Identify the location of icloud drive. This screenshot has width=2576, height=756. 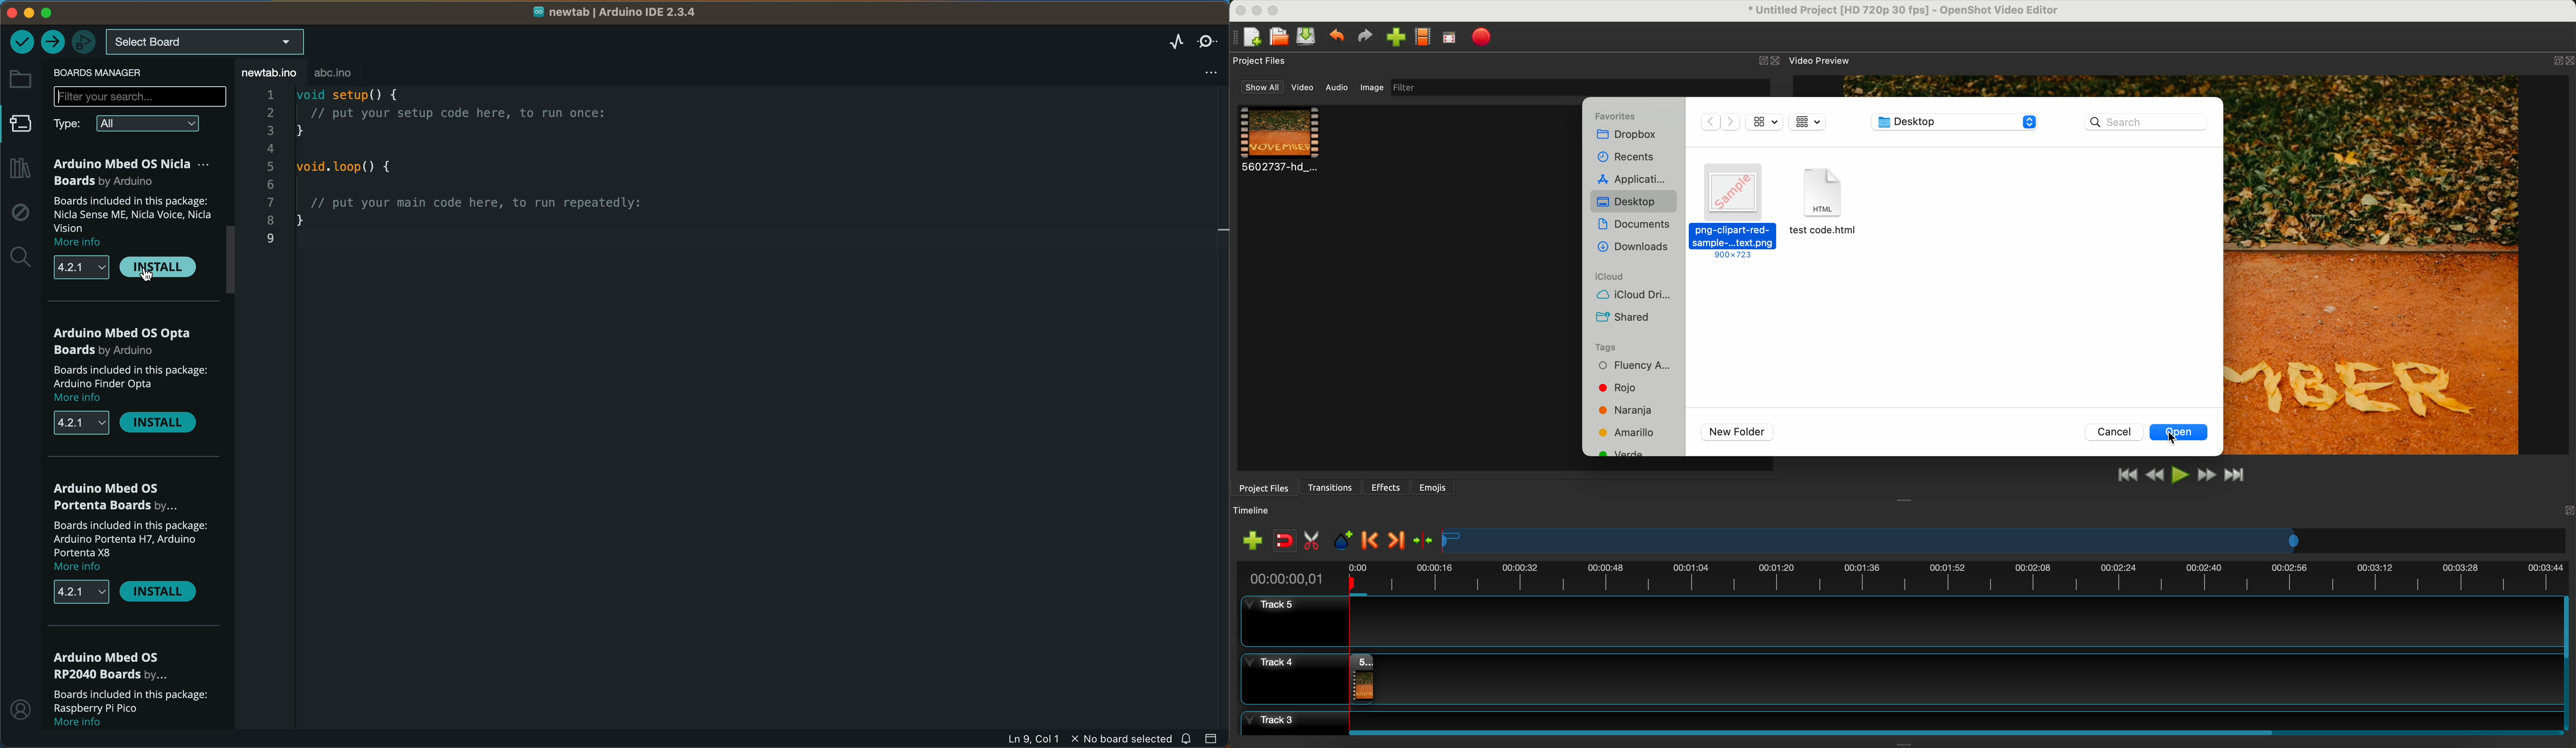
(1639, 296).